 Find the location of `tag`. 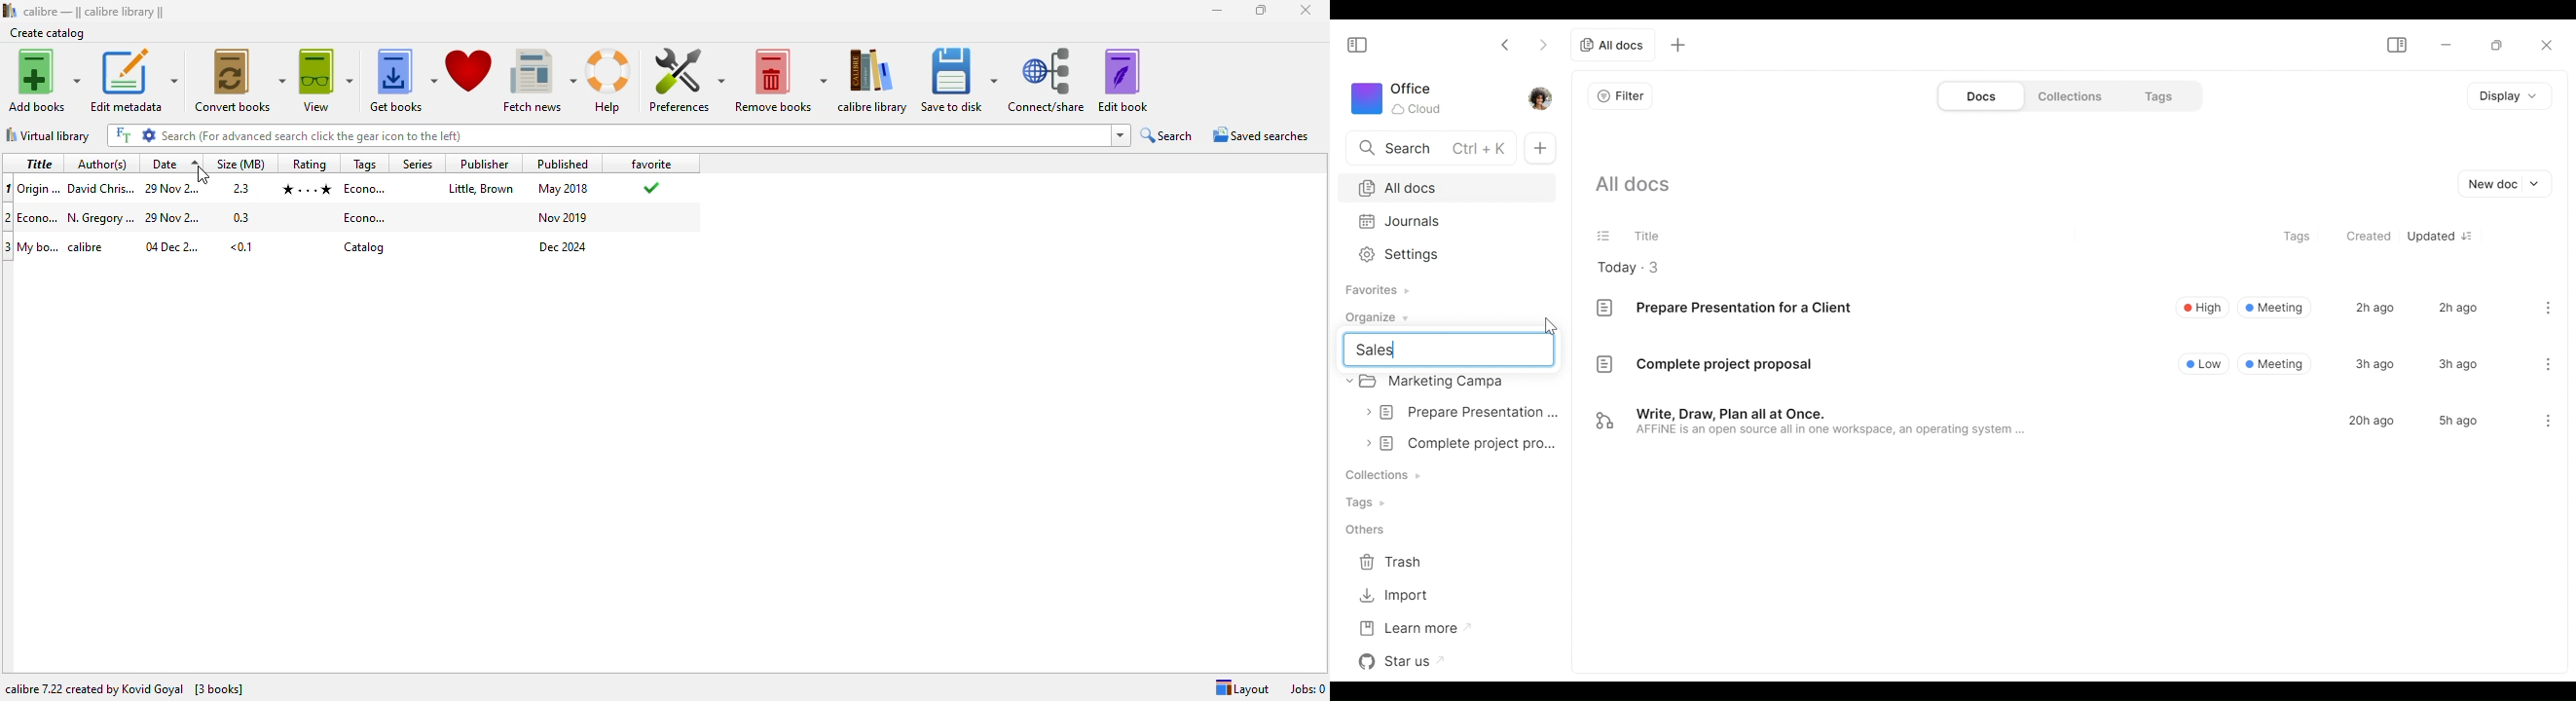

tag is located at coordinates (365, 246).